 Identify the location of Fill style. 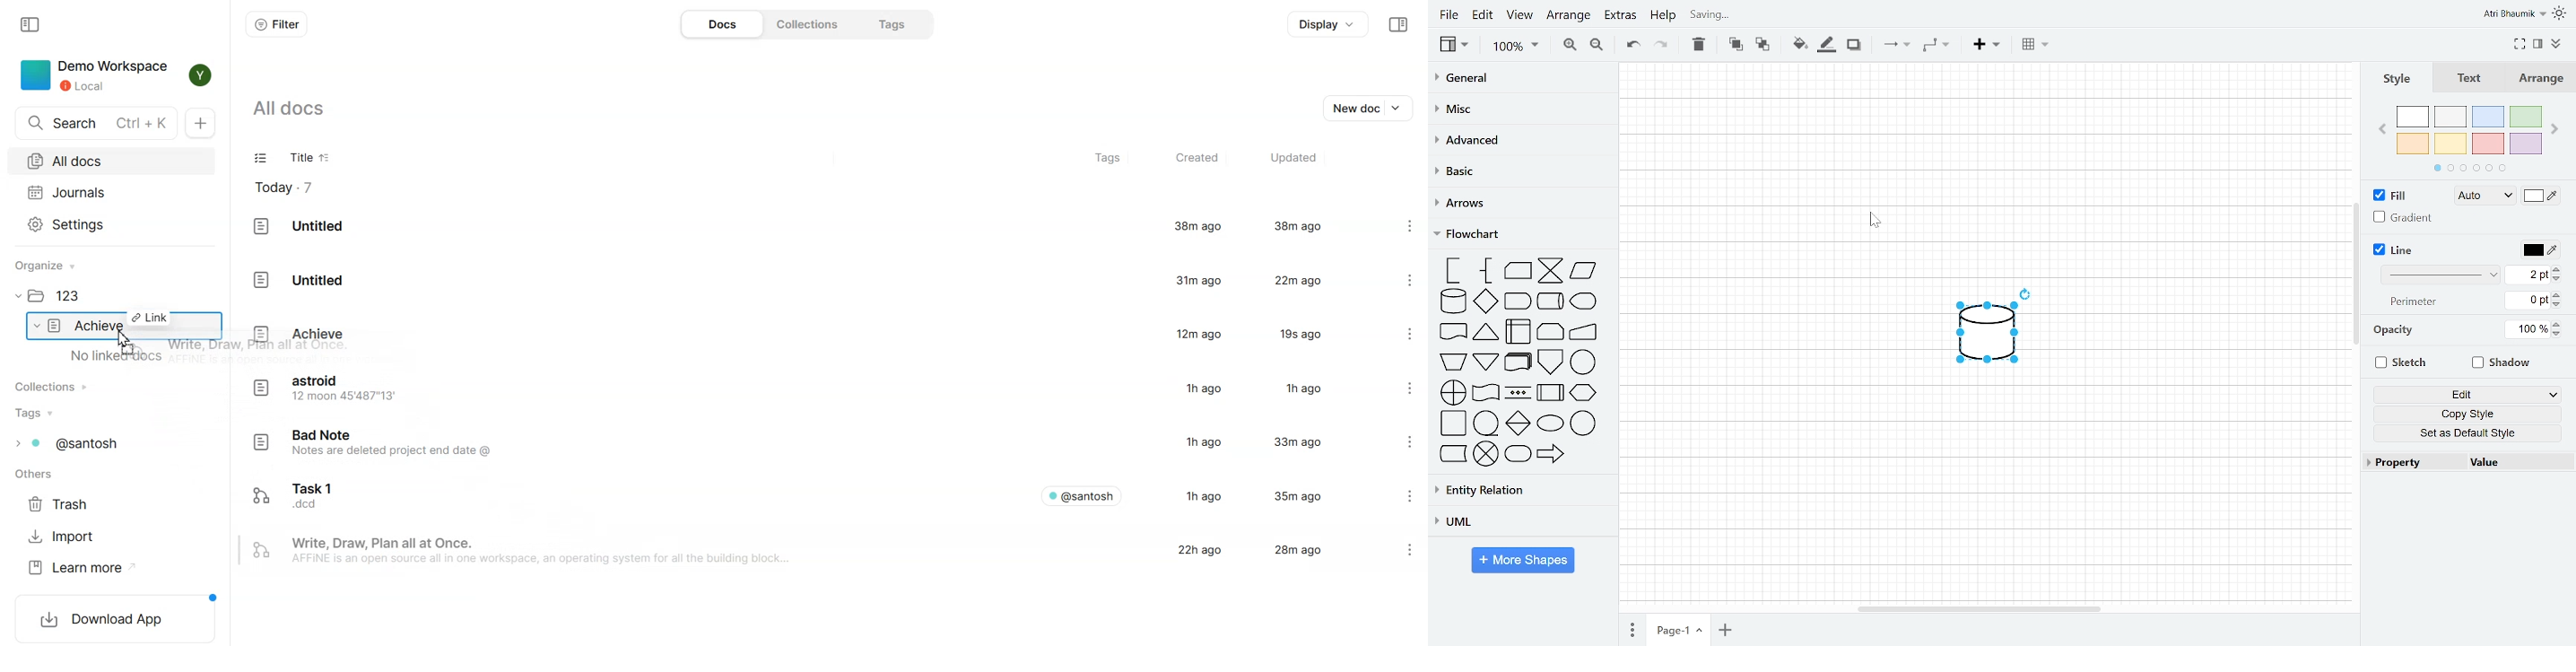
(2485, 196).